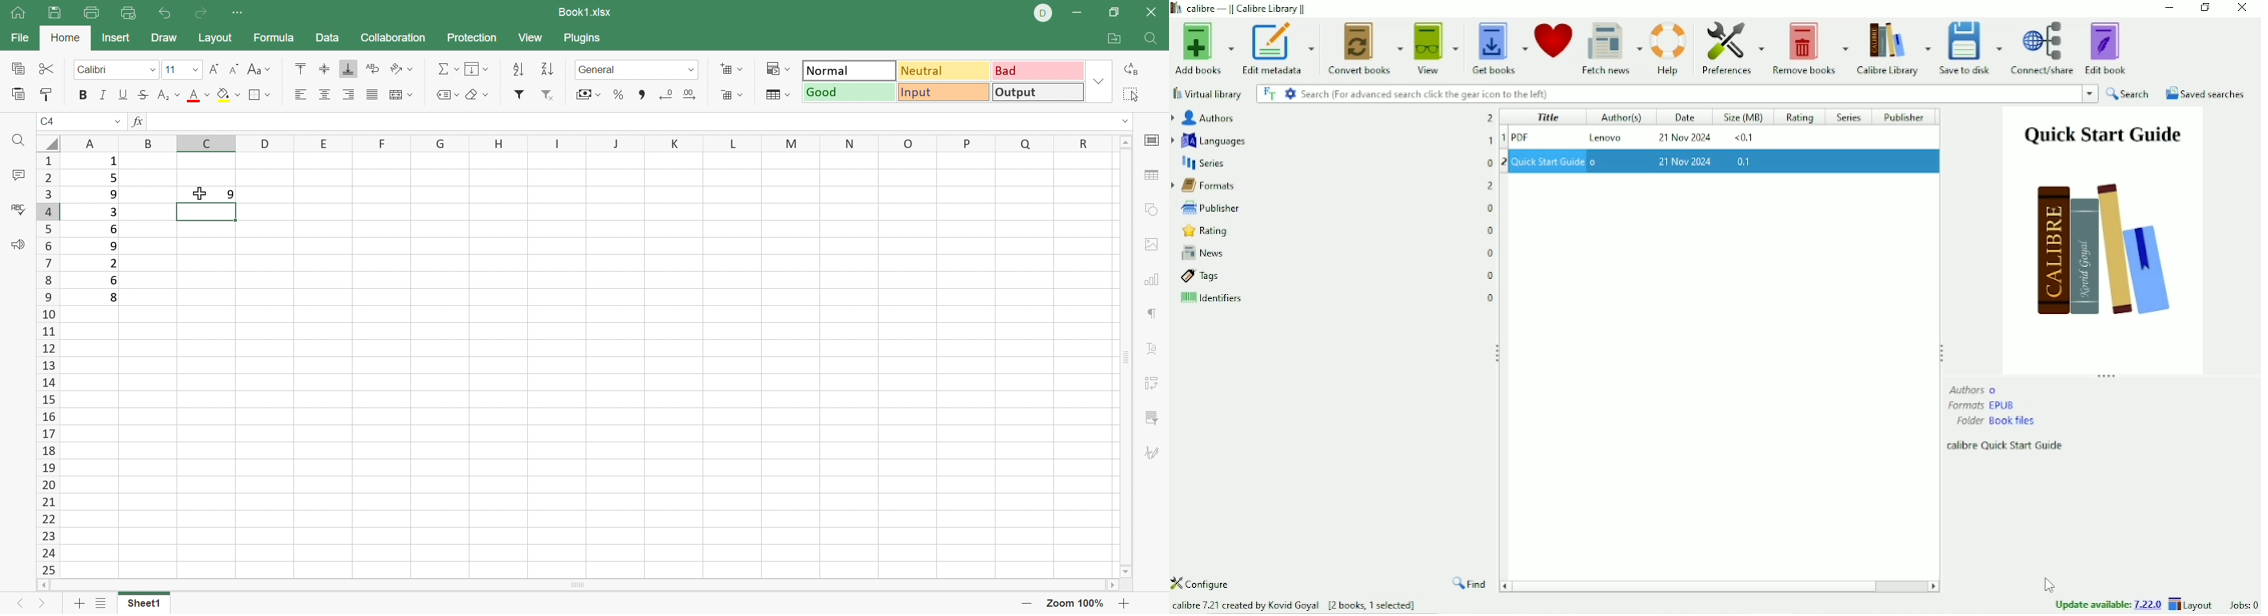  Describe the element at coordinates (584, 143) in the screenshot. I see `Column names` at that location.